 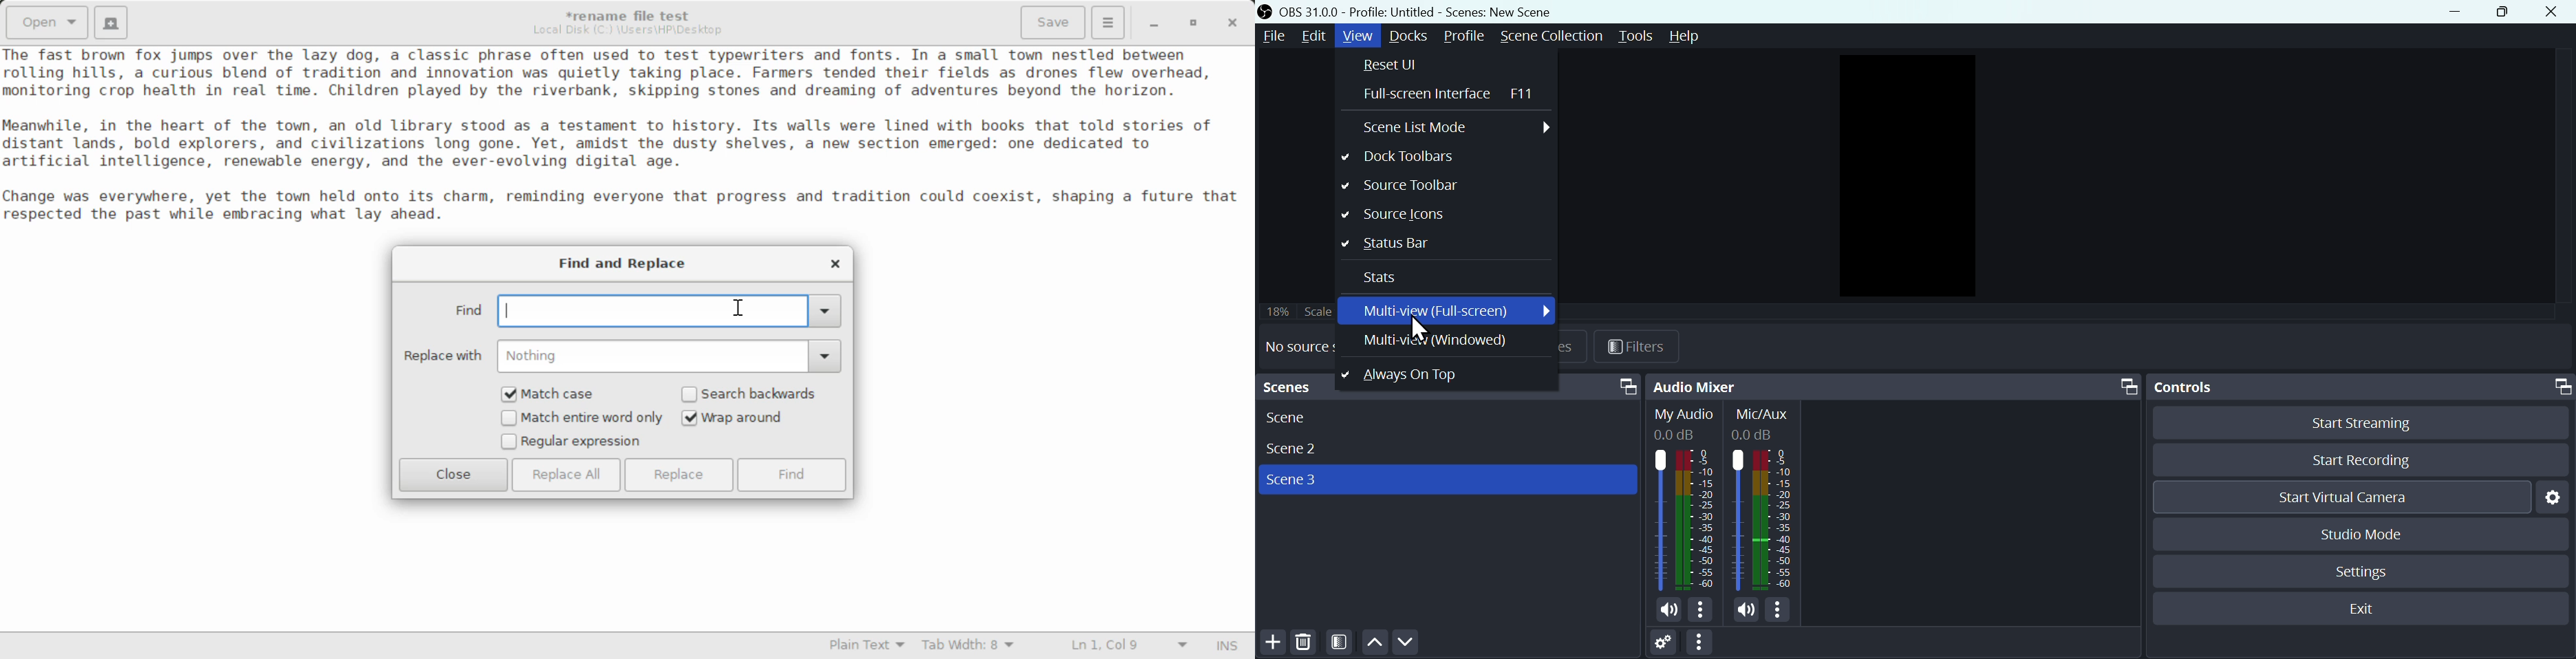 I want to click on Tab Width 8, so click(x=968, y=647).